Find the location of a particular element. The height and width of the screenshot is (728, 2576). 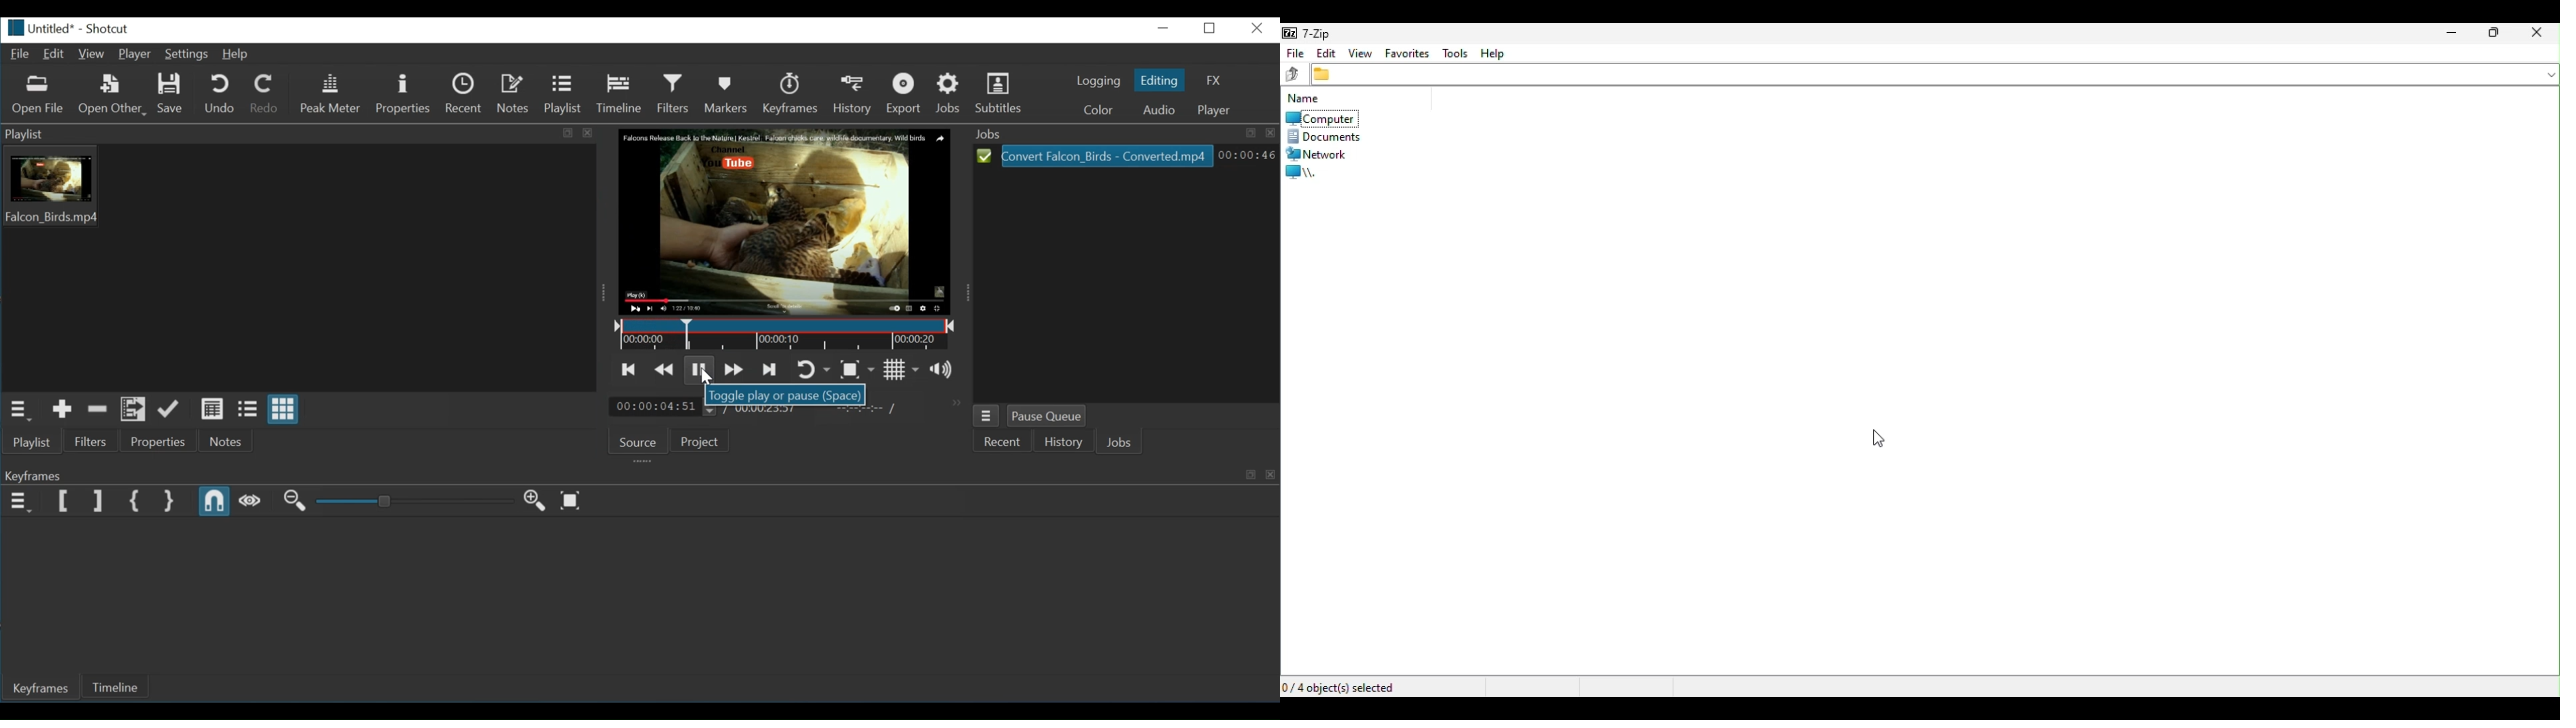

Add files to the playlist is located at coordinates (130, 409).